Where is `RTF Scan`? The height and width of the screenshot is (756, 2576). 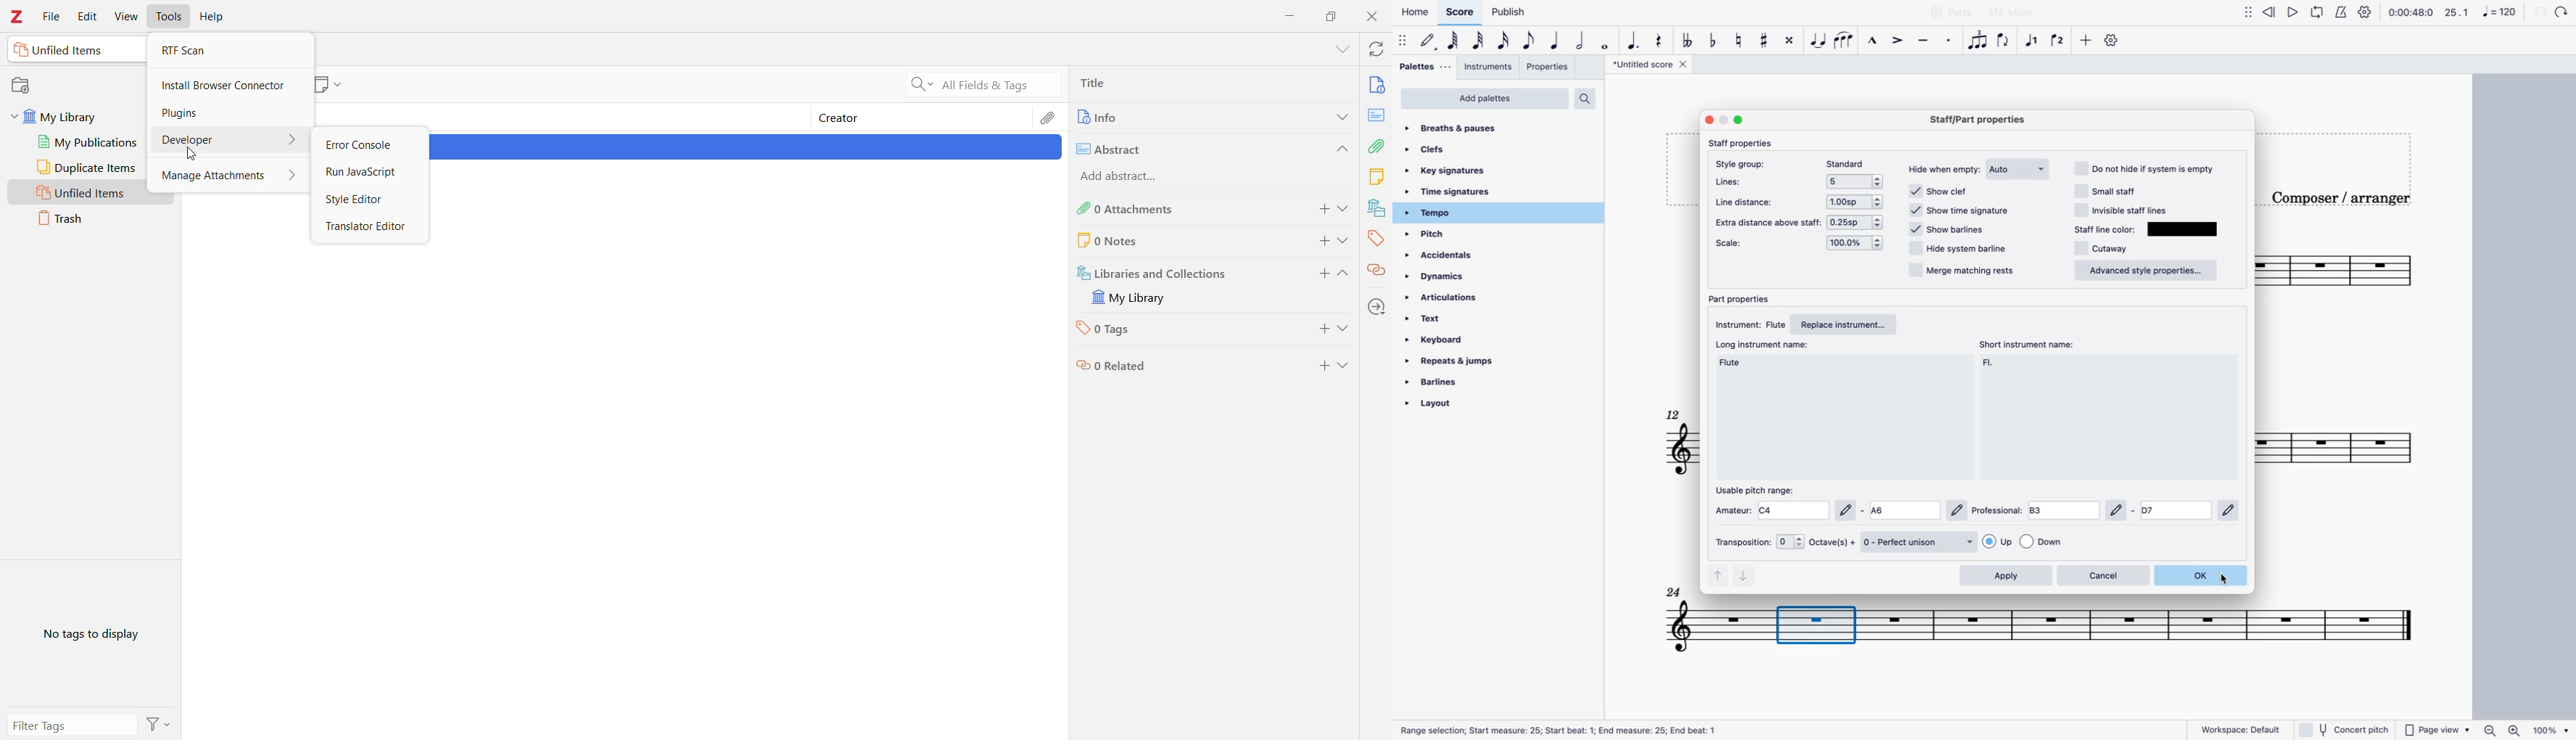 RTF Scan is located at coordinates (228, 50).